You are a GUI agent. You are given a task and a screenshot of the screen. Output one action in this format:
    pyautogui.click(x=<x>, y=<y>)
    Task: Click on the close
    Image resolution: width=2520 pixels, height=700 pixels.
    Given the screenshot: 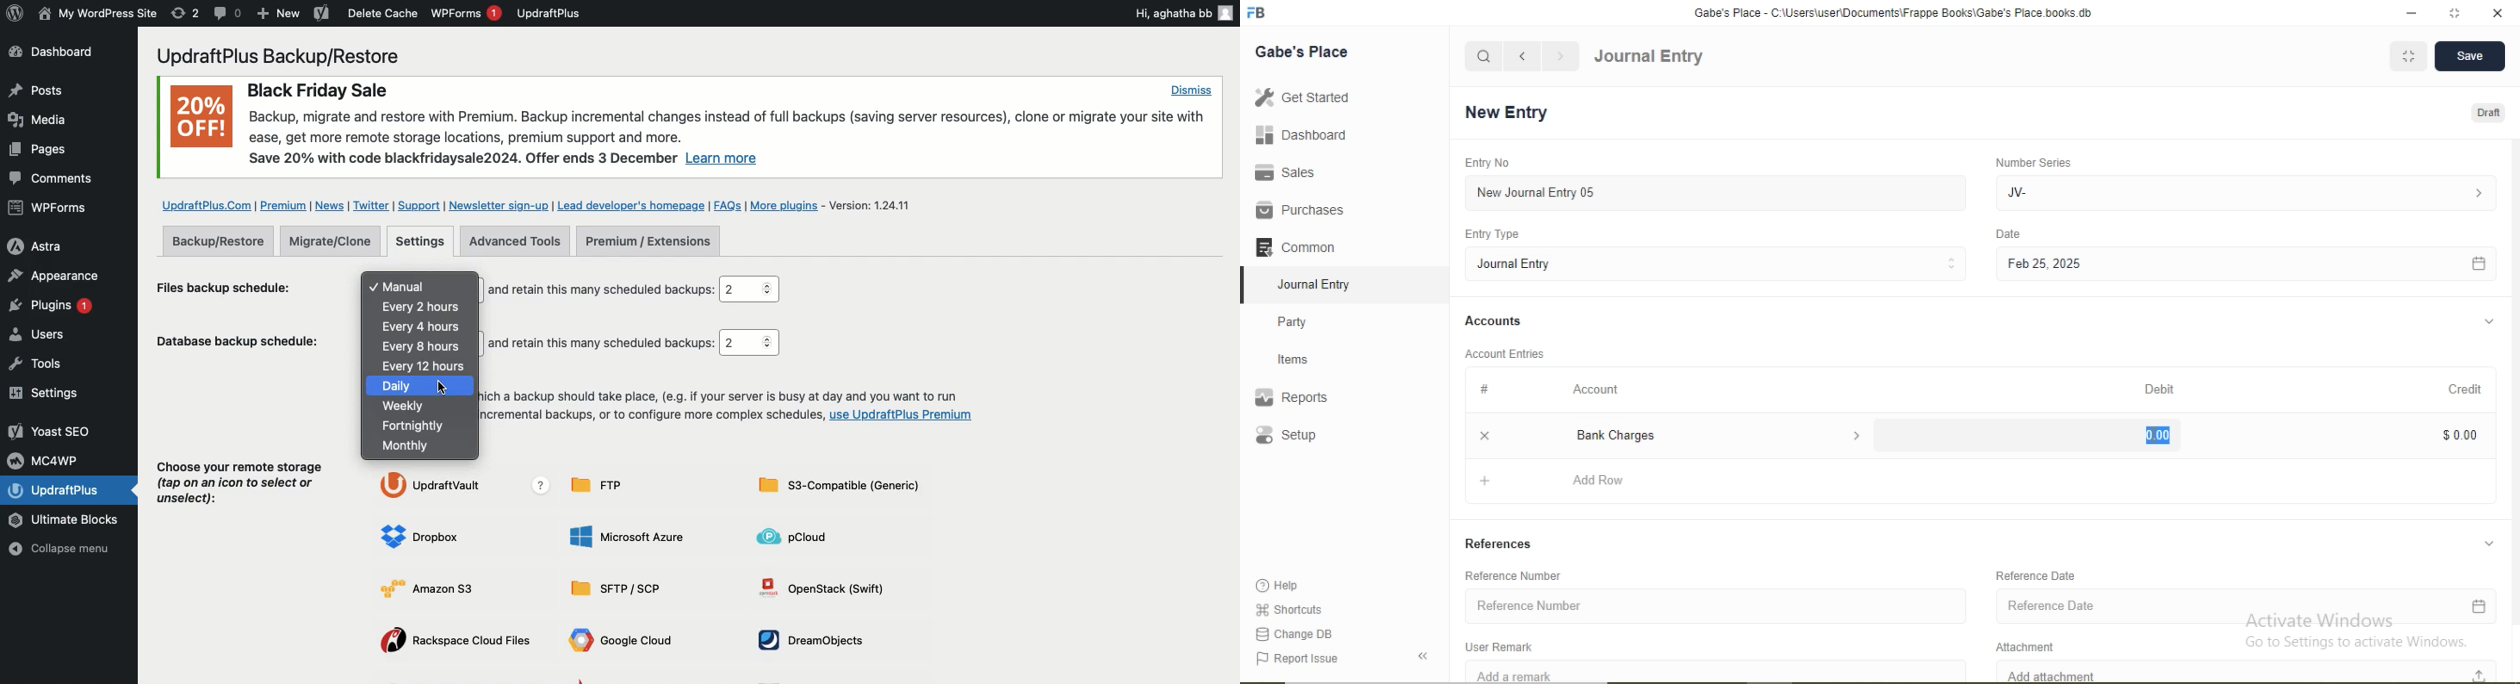 What is the action you would take?
    pyautogui.click(x=1482, y=434)
    